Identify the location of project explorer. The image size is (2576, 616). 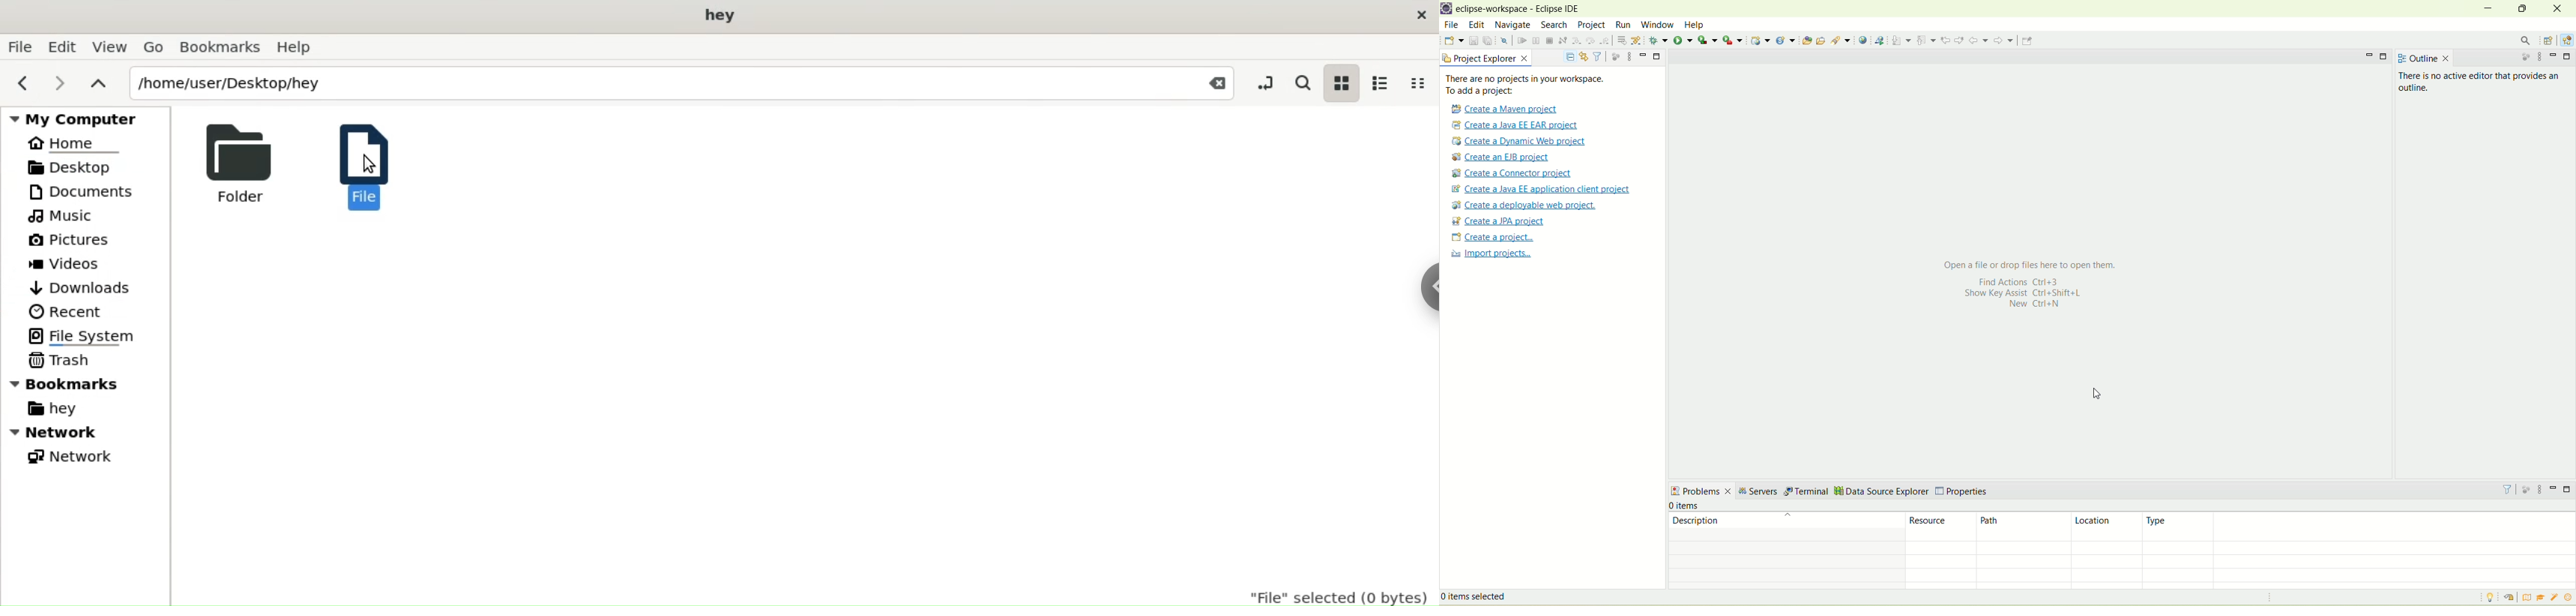
(1486, 58).